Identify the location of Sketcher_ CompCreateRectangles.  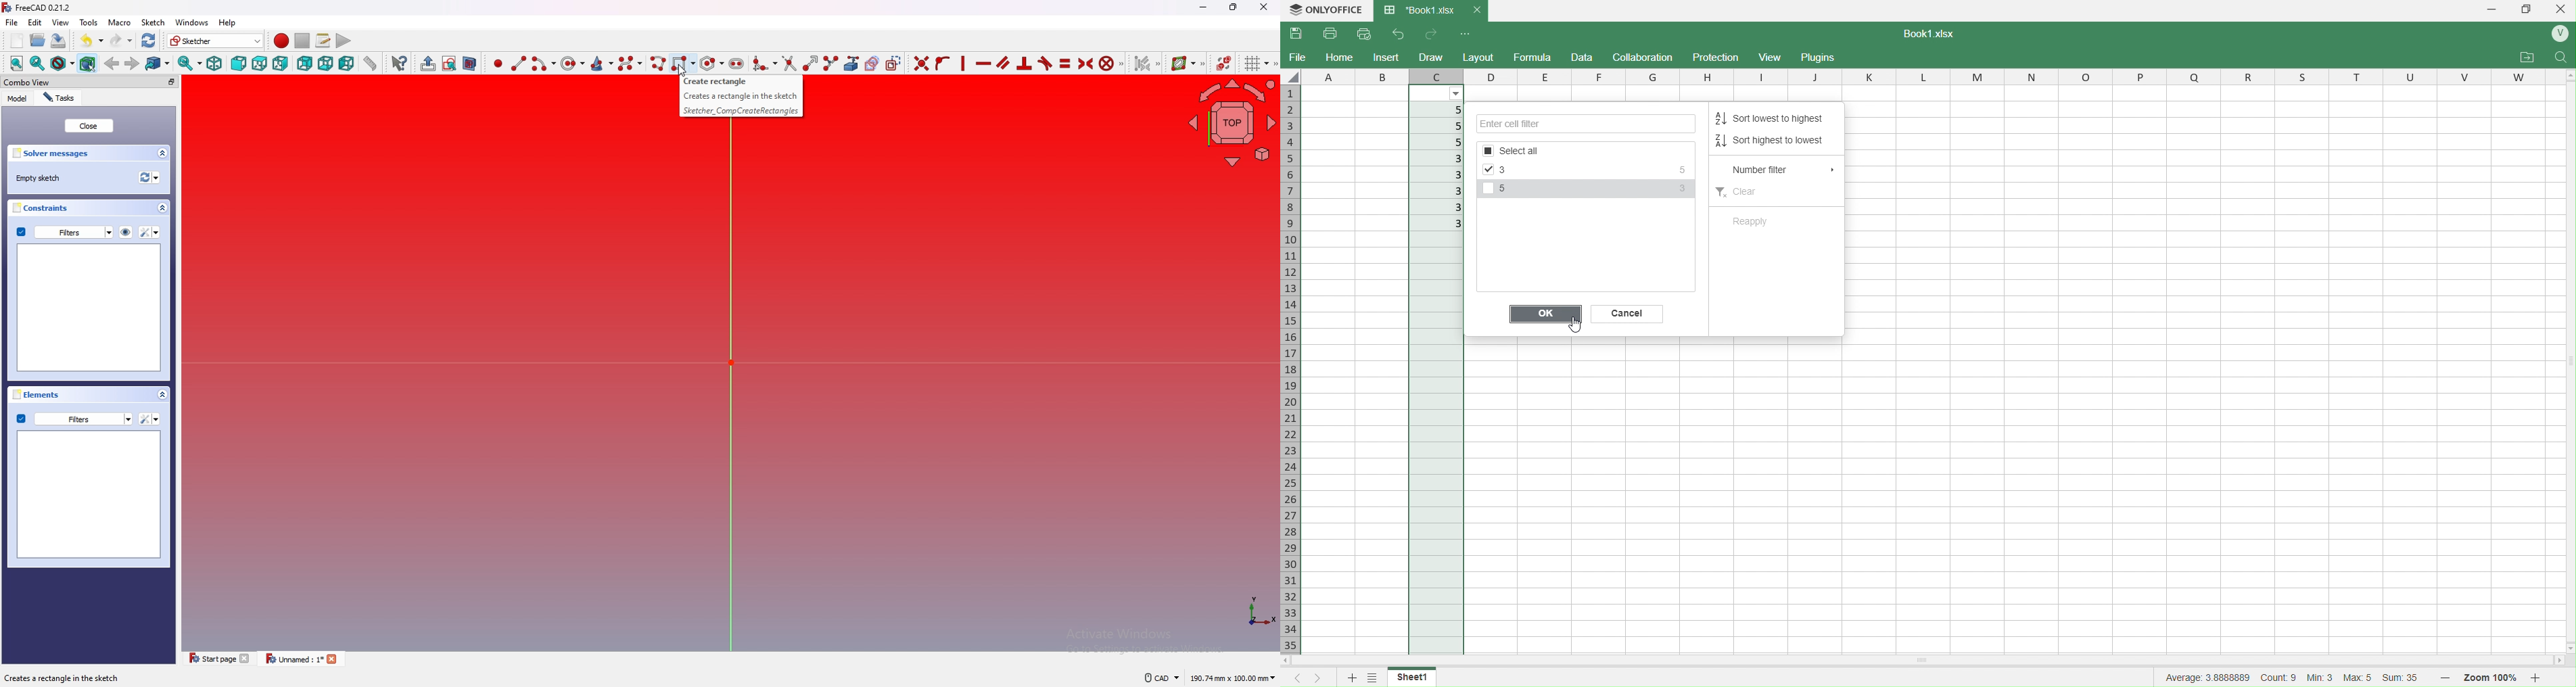
(742, 111).